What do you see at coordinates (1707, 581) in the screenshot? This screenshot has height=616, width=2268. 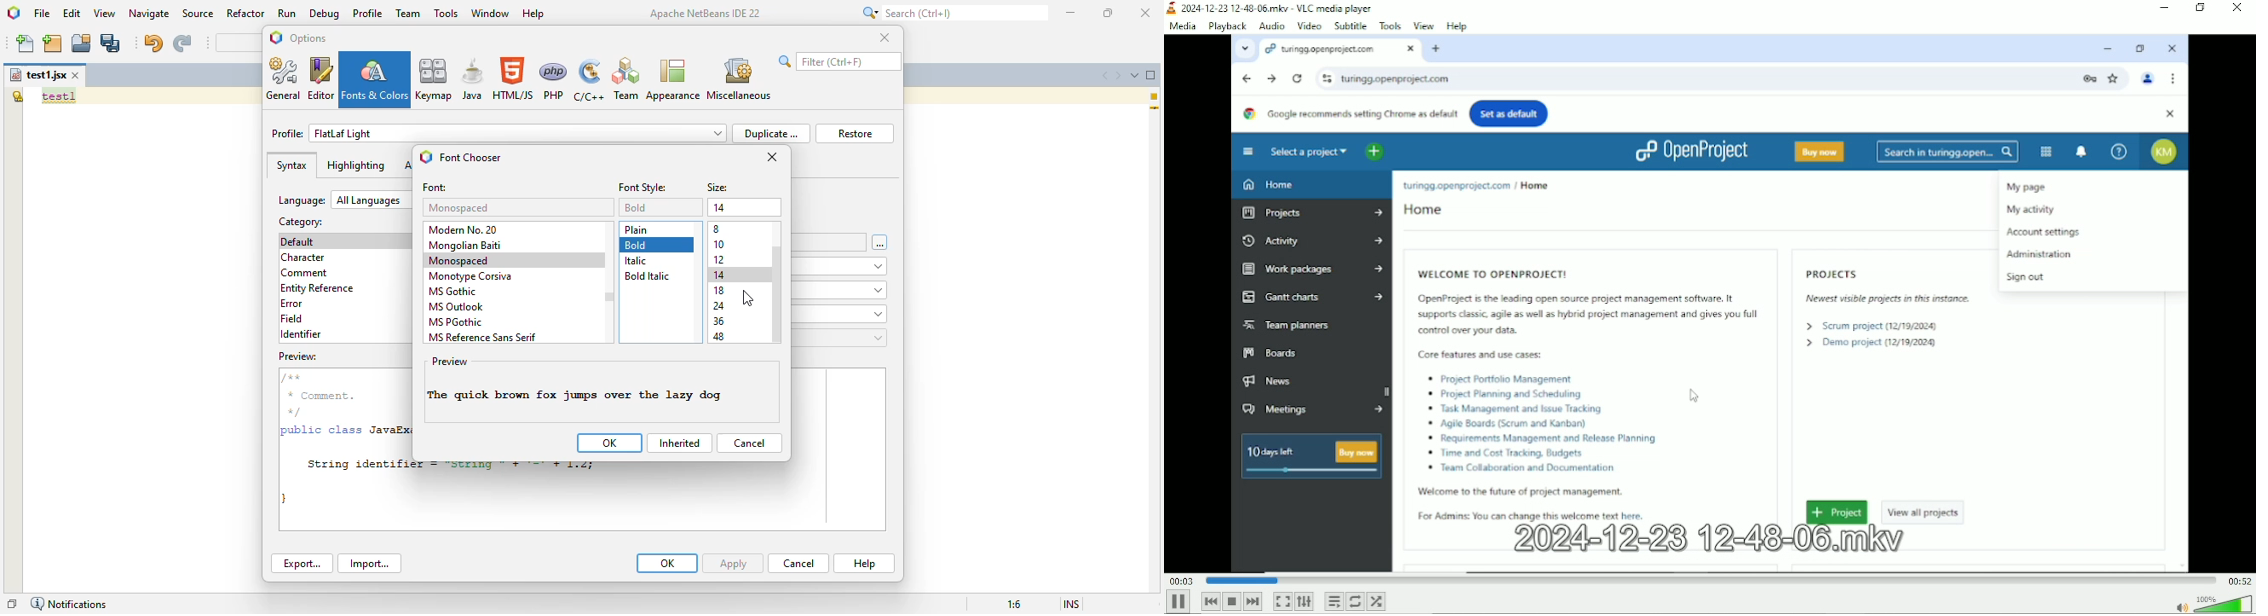 I see `Play duration` at bounding box center [1707, 581].